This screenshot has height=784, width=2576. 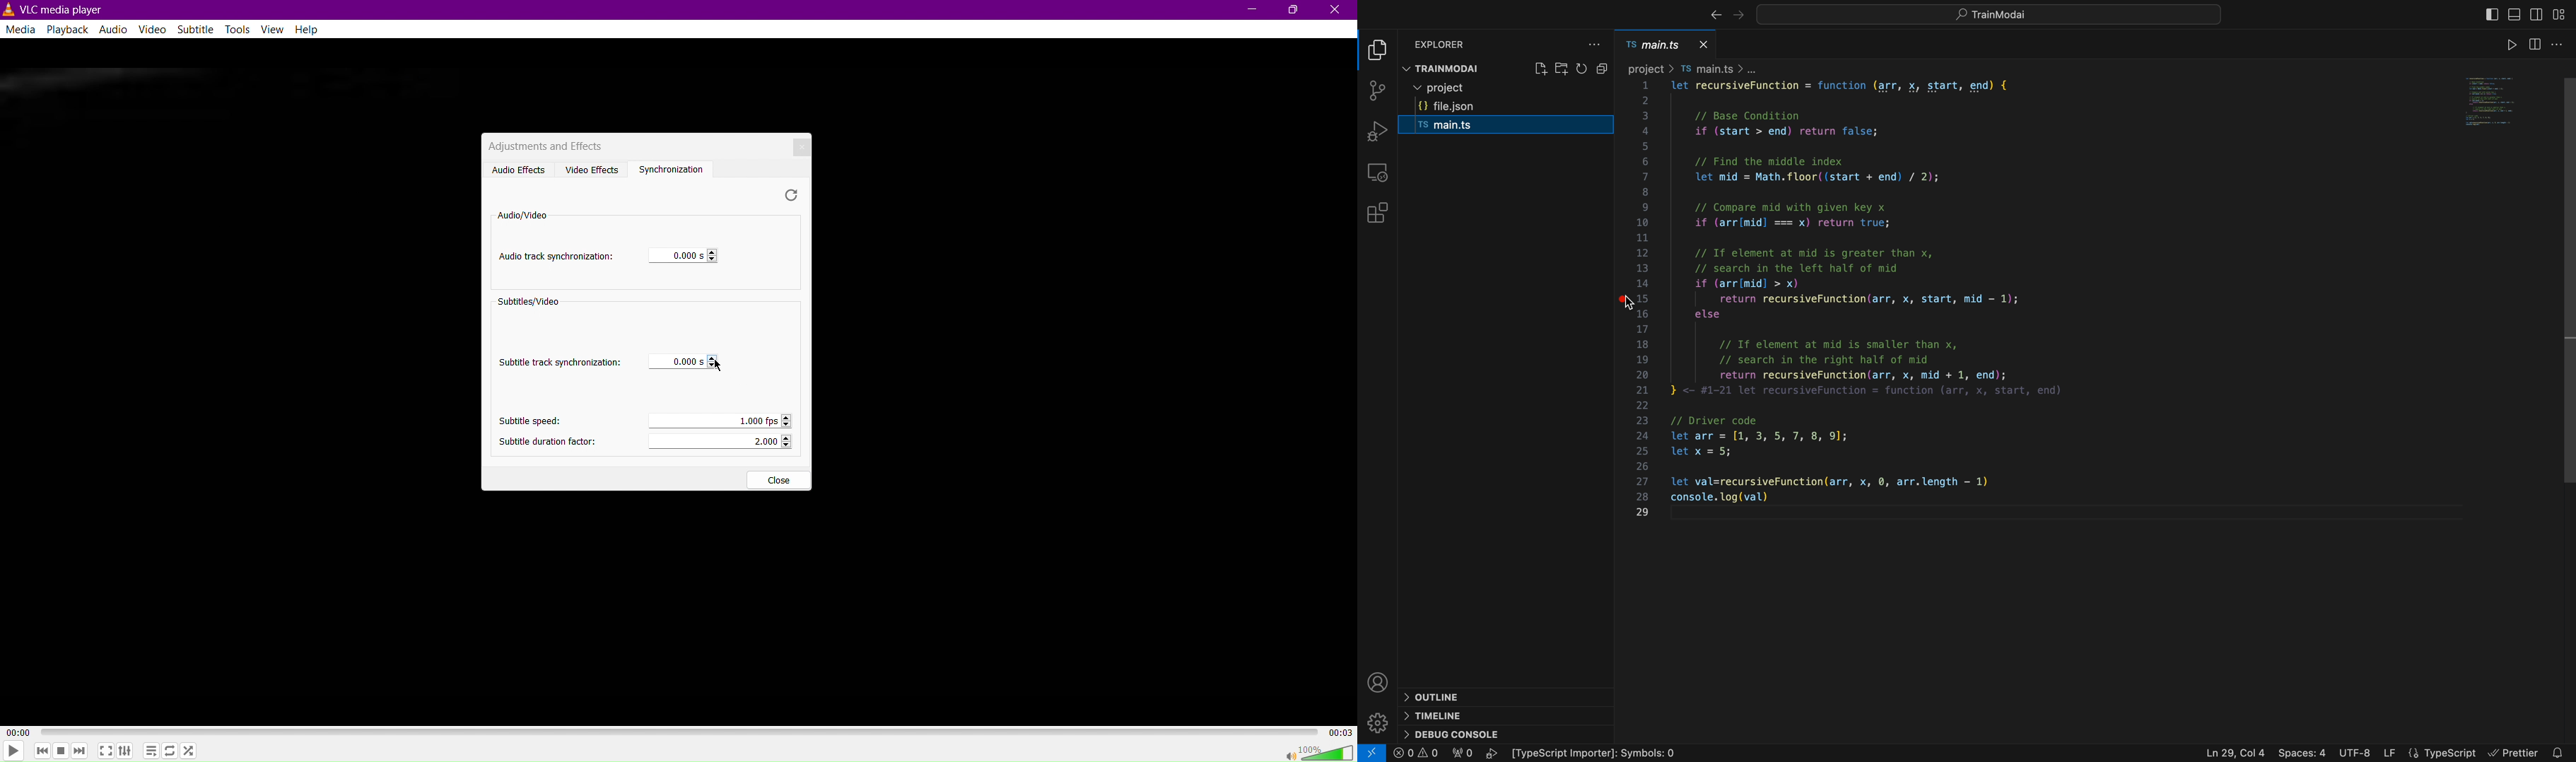 What do you see at coordinates (1563, 70) in the screenshot?
I see `create folder` at bounding box center [1563, 70].